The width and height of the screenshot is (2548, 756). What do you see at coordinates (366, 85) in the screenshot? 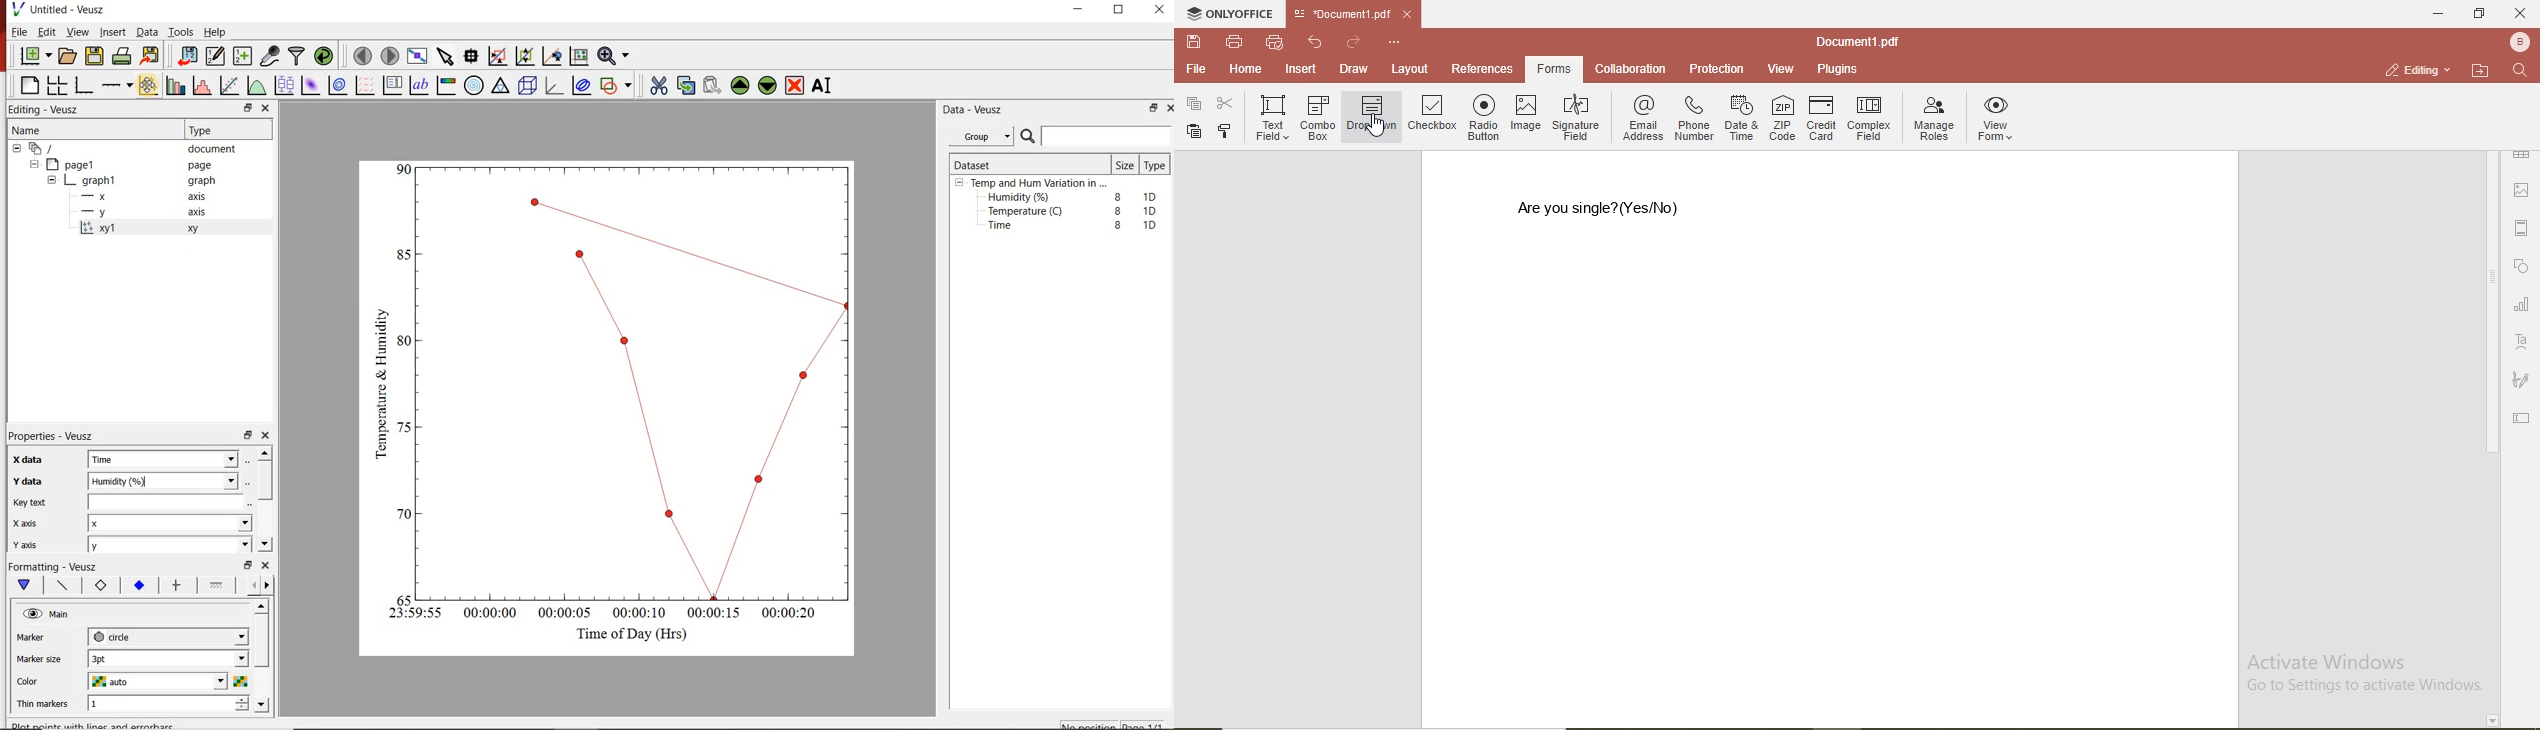
I see `plot a vector field` at bounding box center [366, 85].